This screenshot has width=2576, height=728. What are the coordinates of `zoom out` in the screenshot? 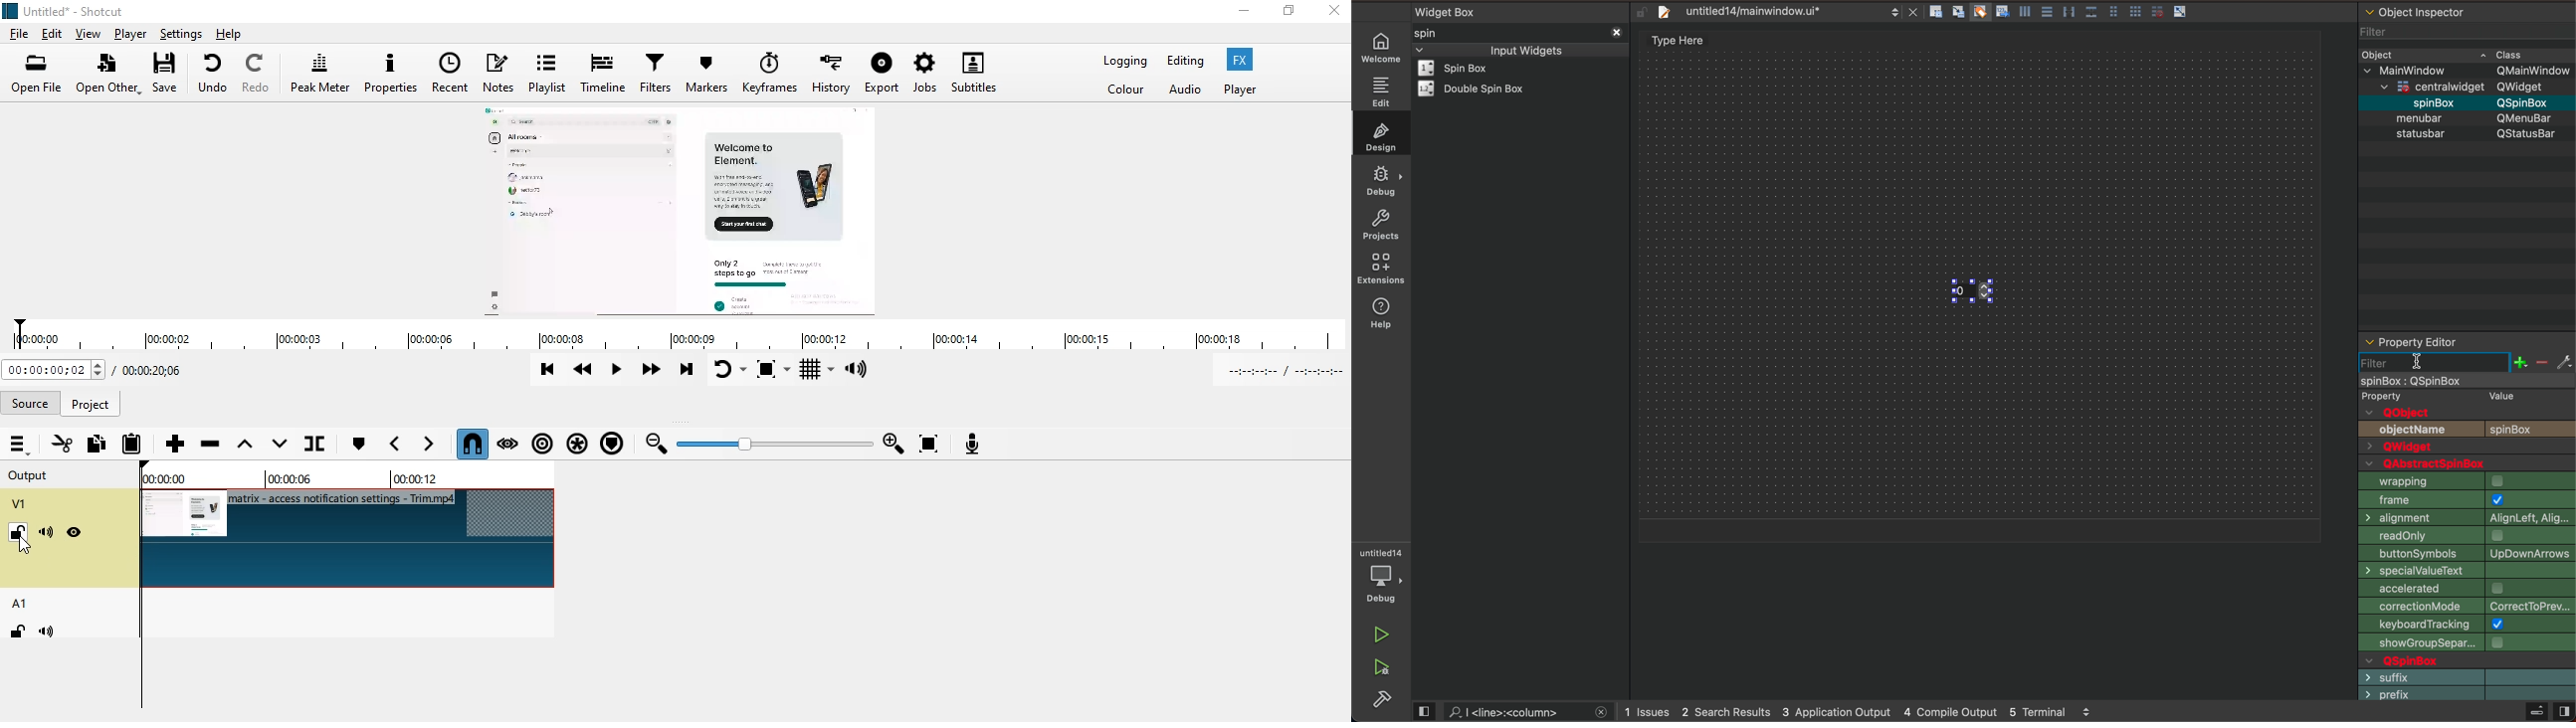 It's located at (657, 446).